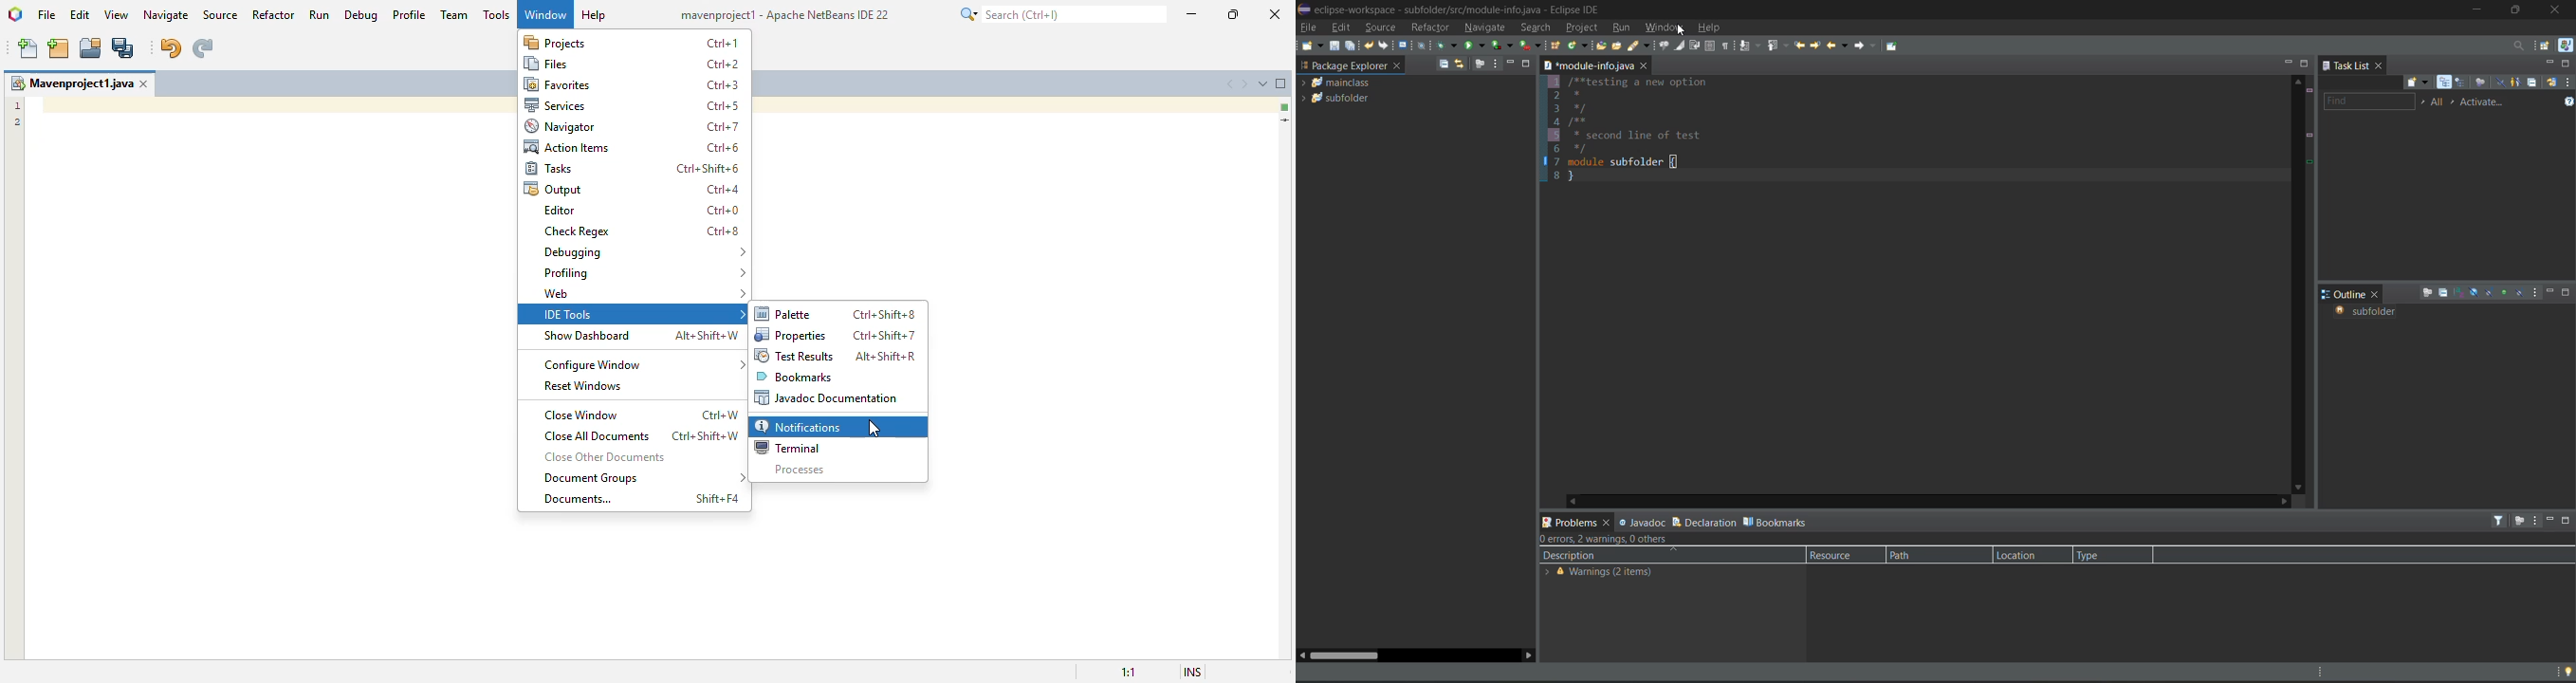 This screenshot has width=2576, height=700. What do you see at coordinates (2345, 65) in the screenshot?
I see `task list` at bounding box center [2345, 65].